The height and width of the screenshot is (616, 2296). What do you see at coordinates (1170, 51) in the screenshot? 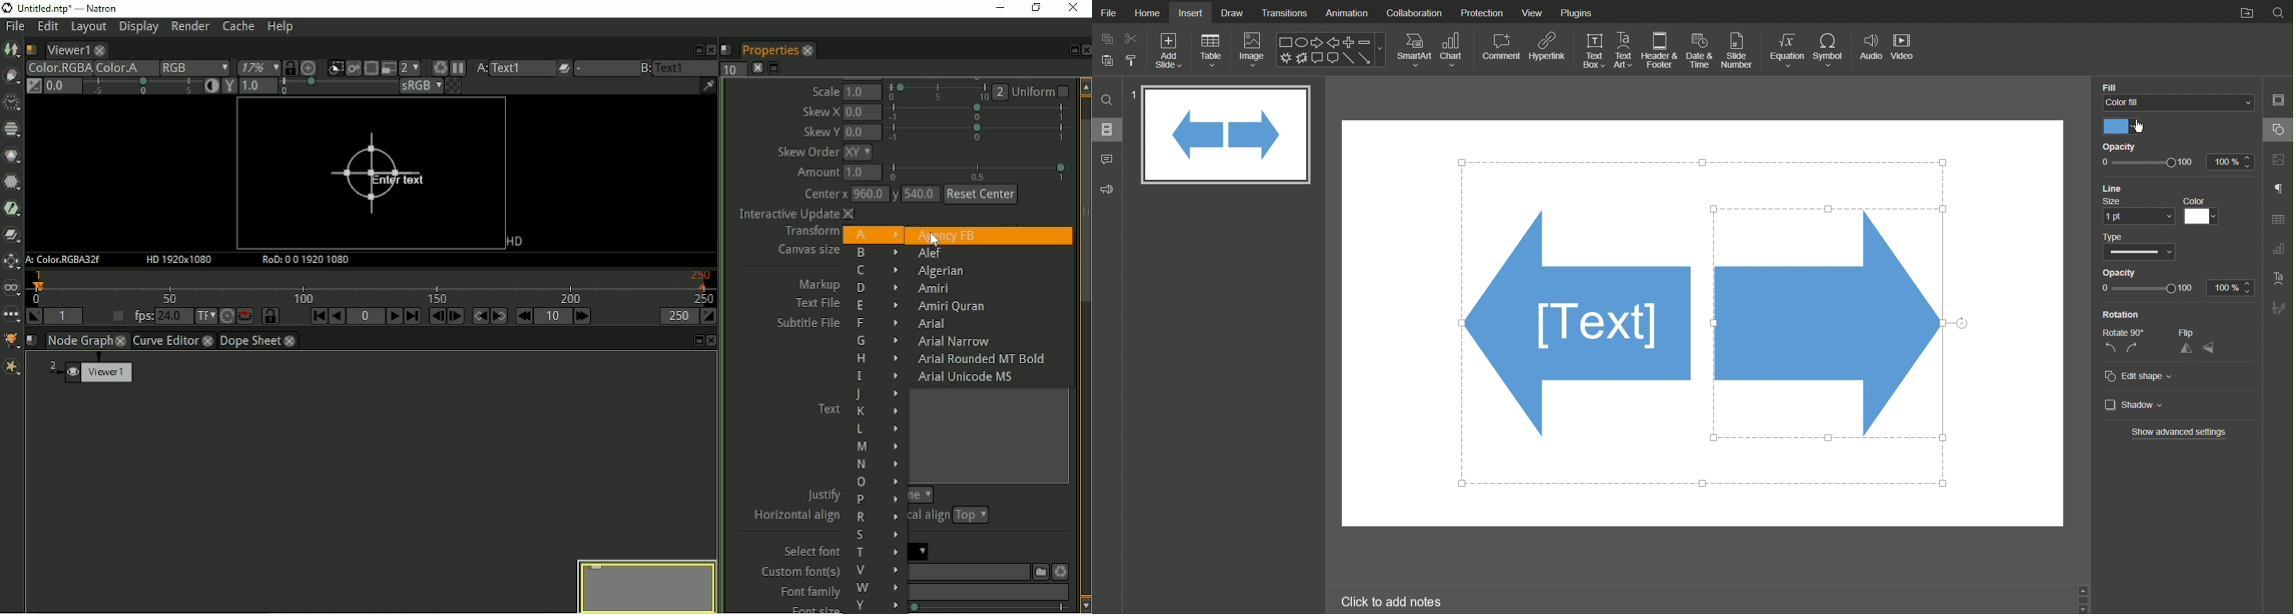
I see `Add Slide` at bounding box center [1170, 51].